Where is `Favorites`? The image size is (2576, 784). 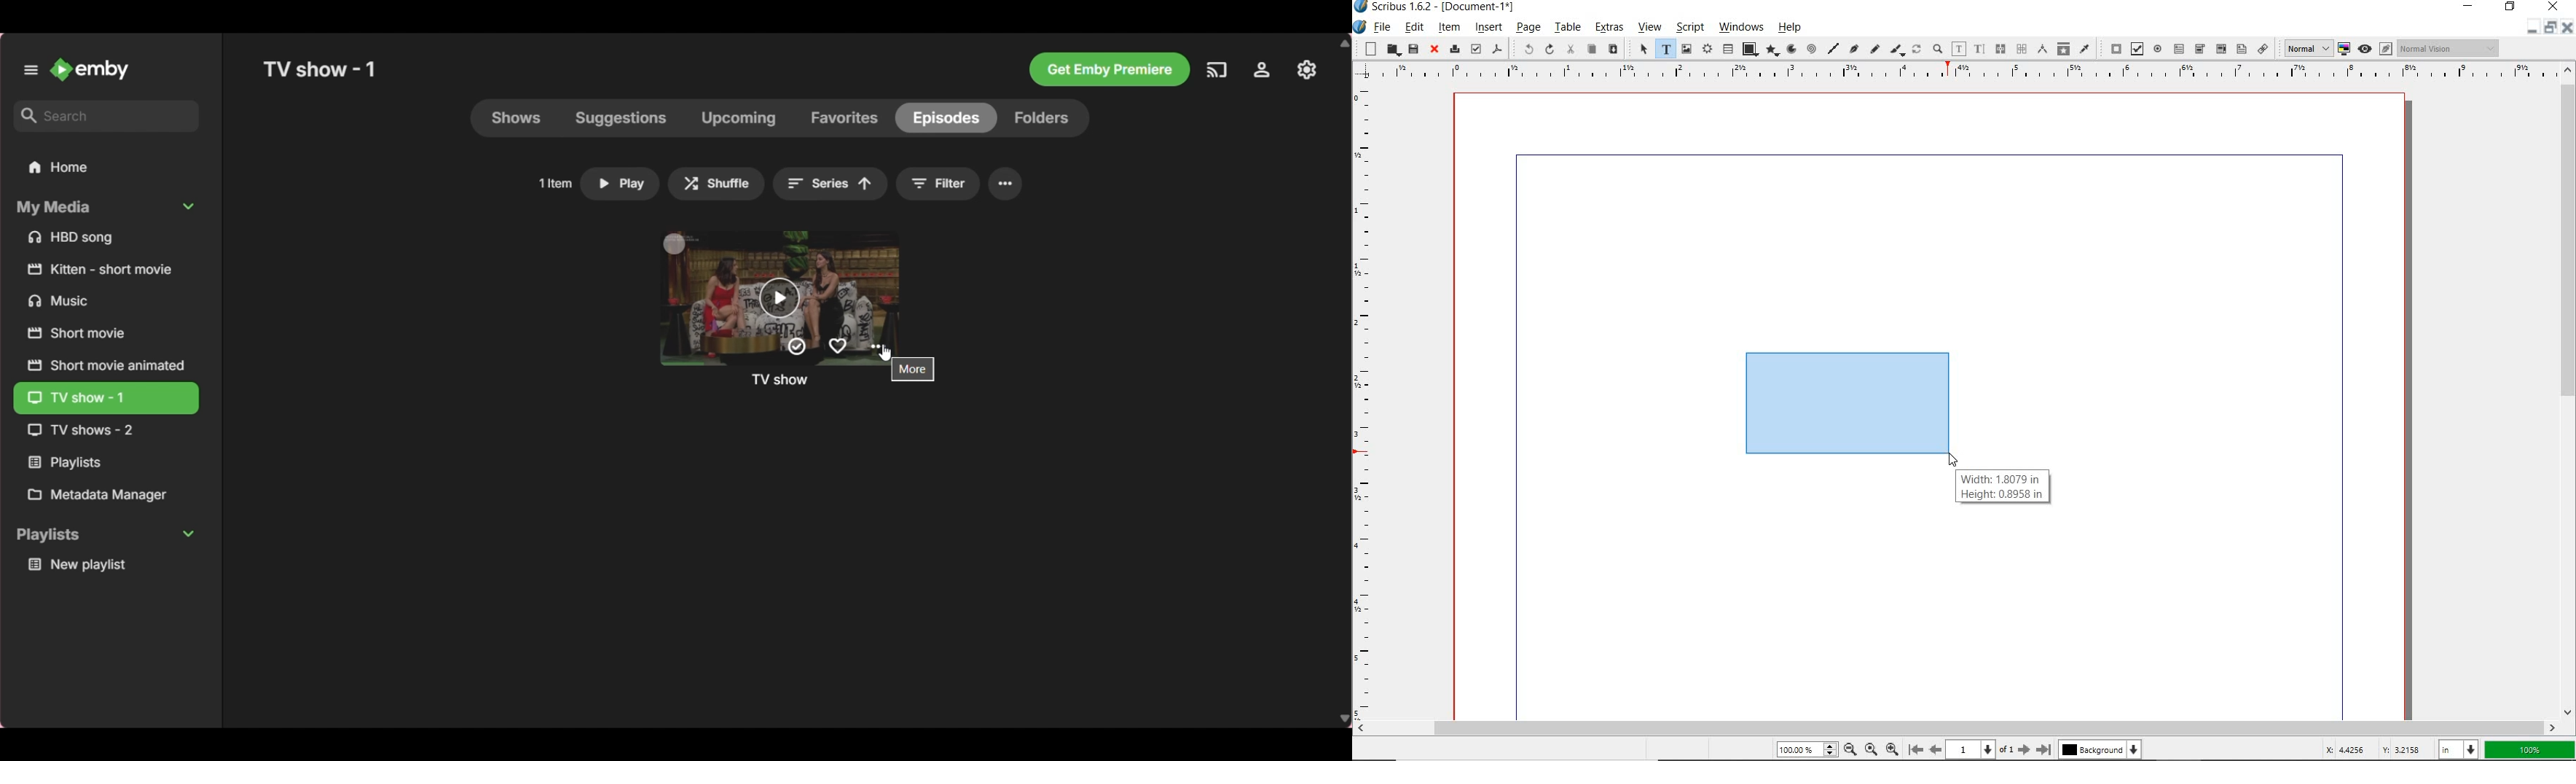
Favorites is located at coordinates (844, 118).